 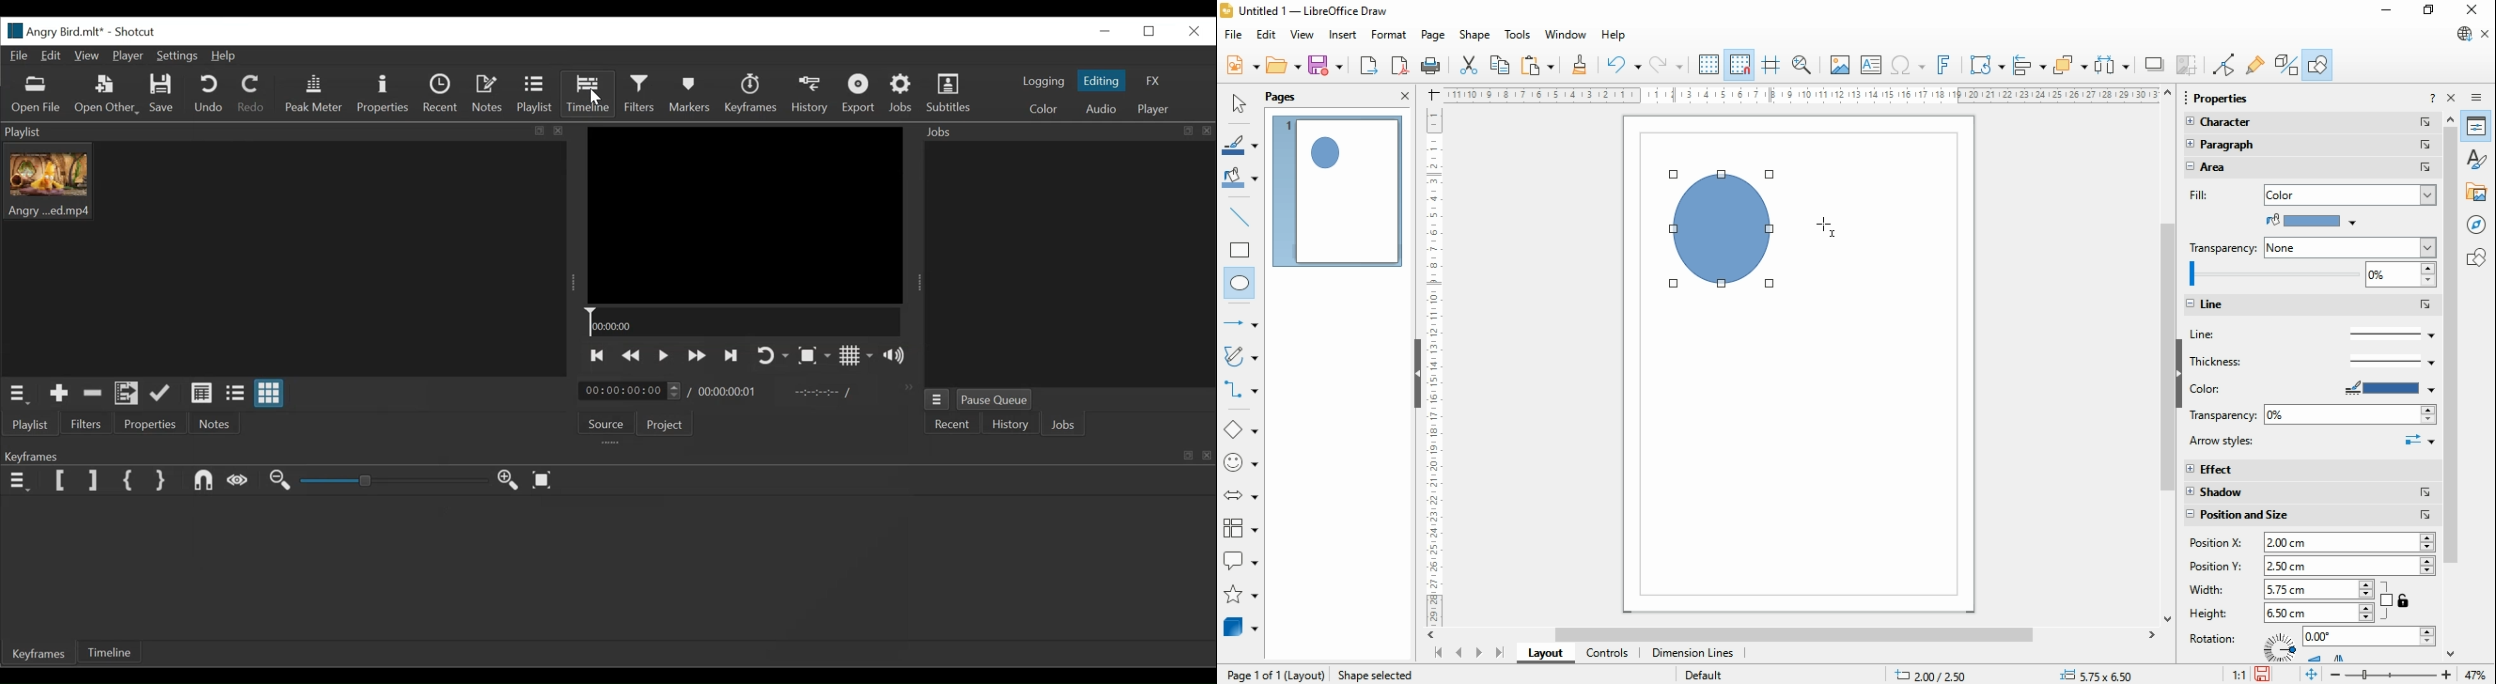 What do you see at coordinates (1801, 95) in the screenshot?
I see `Scale` at bounding box center [1801, 95].